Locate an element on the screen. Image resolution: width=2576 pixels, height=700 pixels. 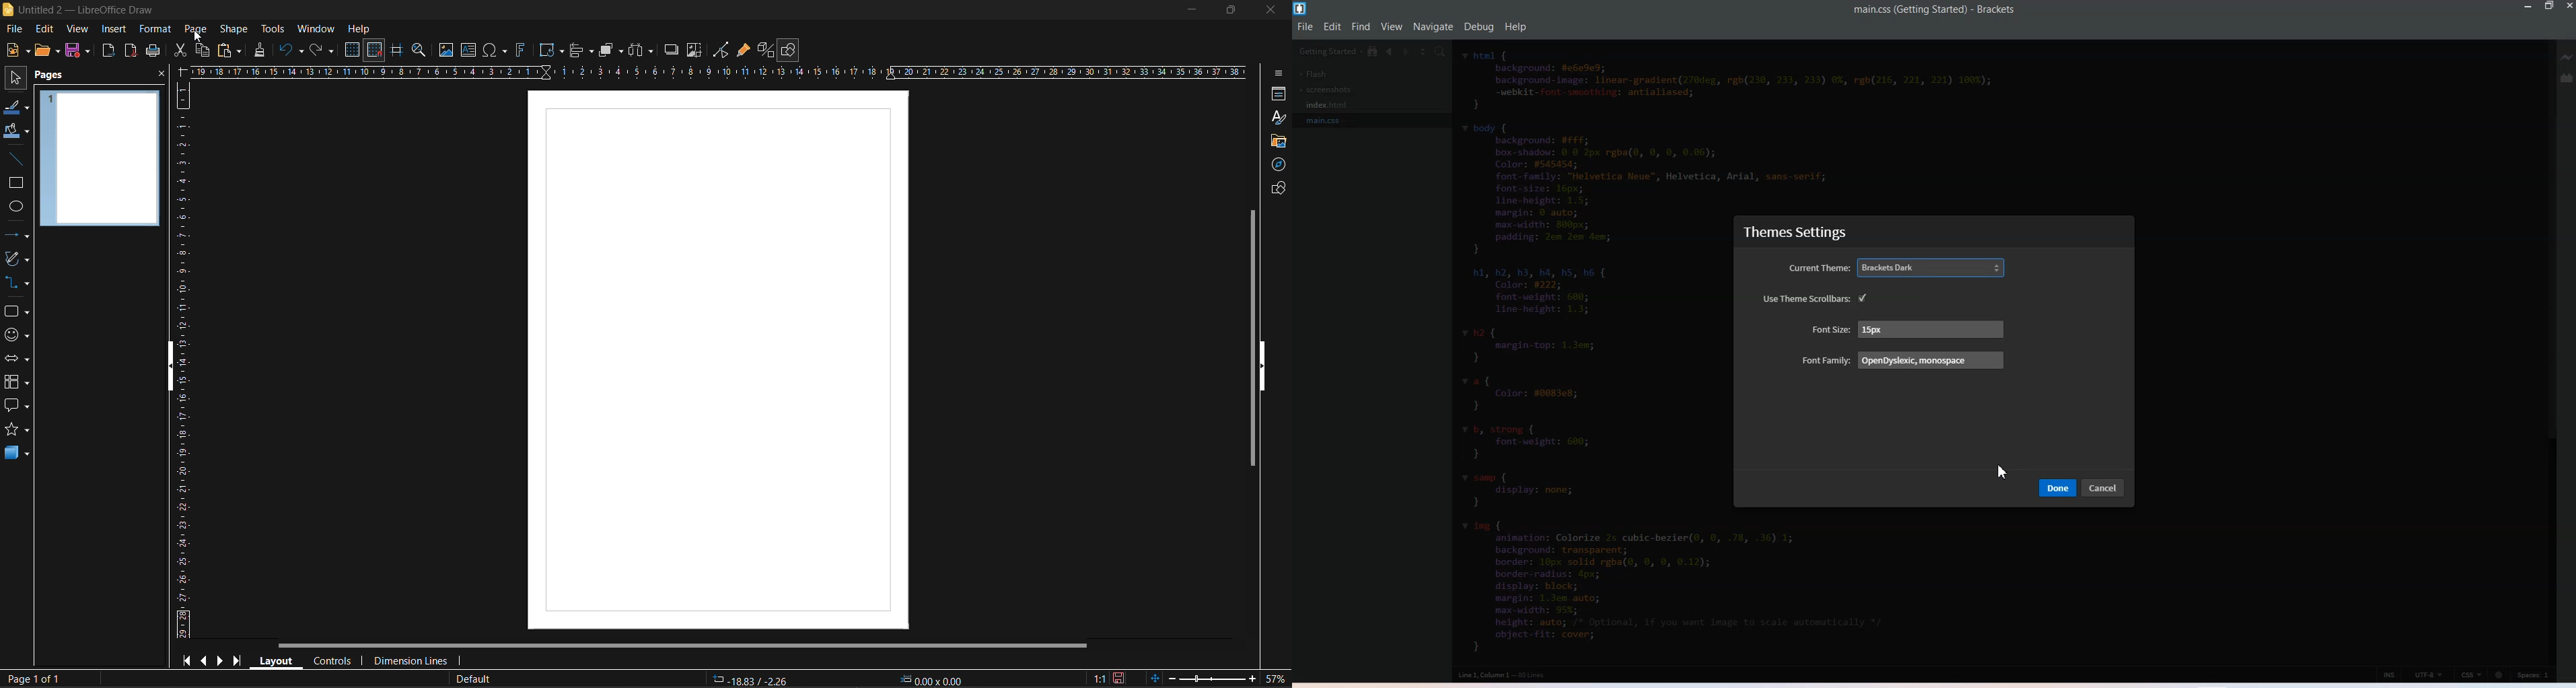
zoom in  is located at coordinates (1248, 680).